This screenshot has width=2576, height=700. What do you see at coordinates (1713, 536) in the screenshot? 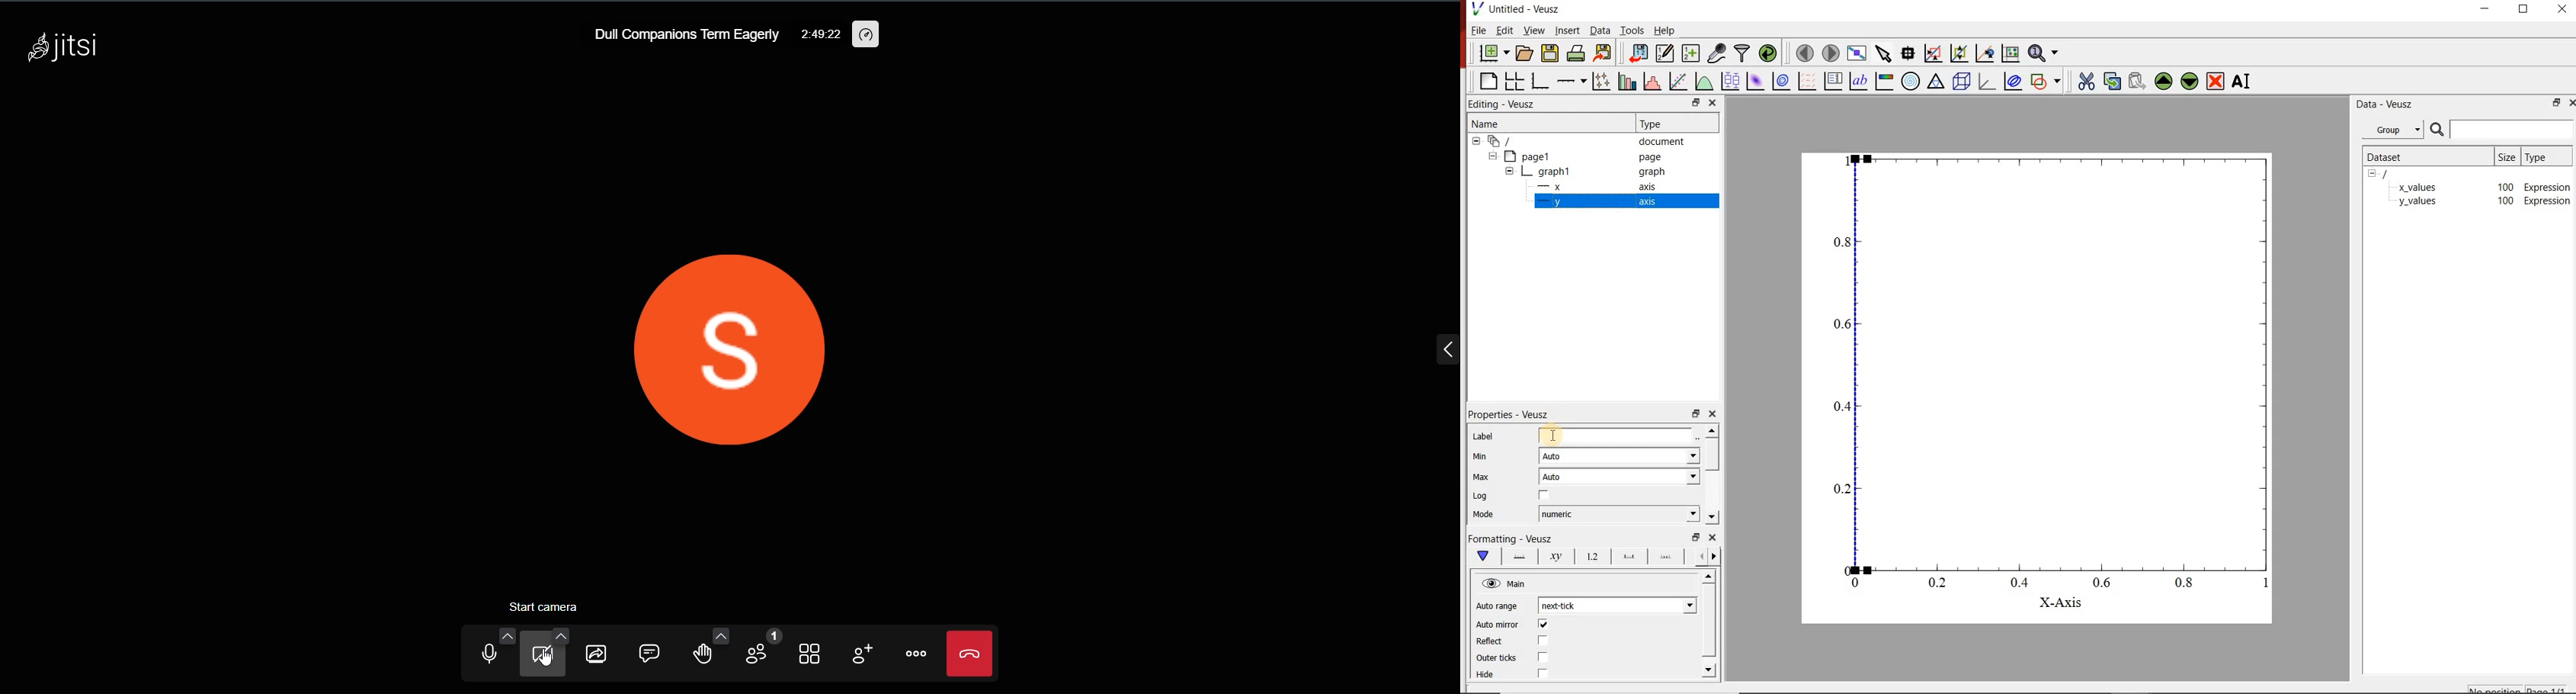
I see `close` at bounding box center [1713, 536].